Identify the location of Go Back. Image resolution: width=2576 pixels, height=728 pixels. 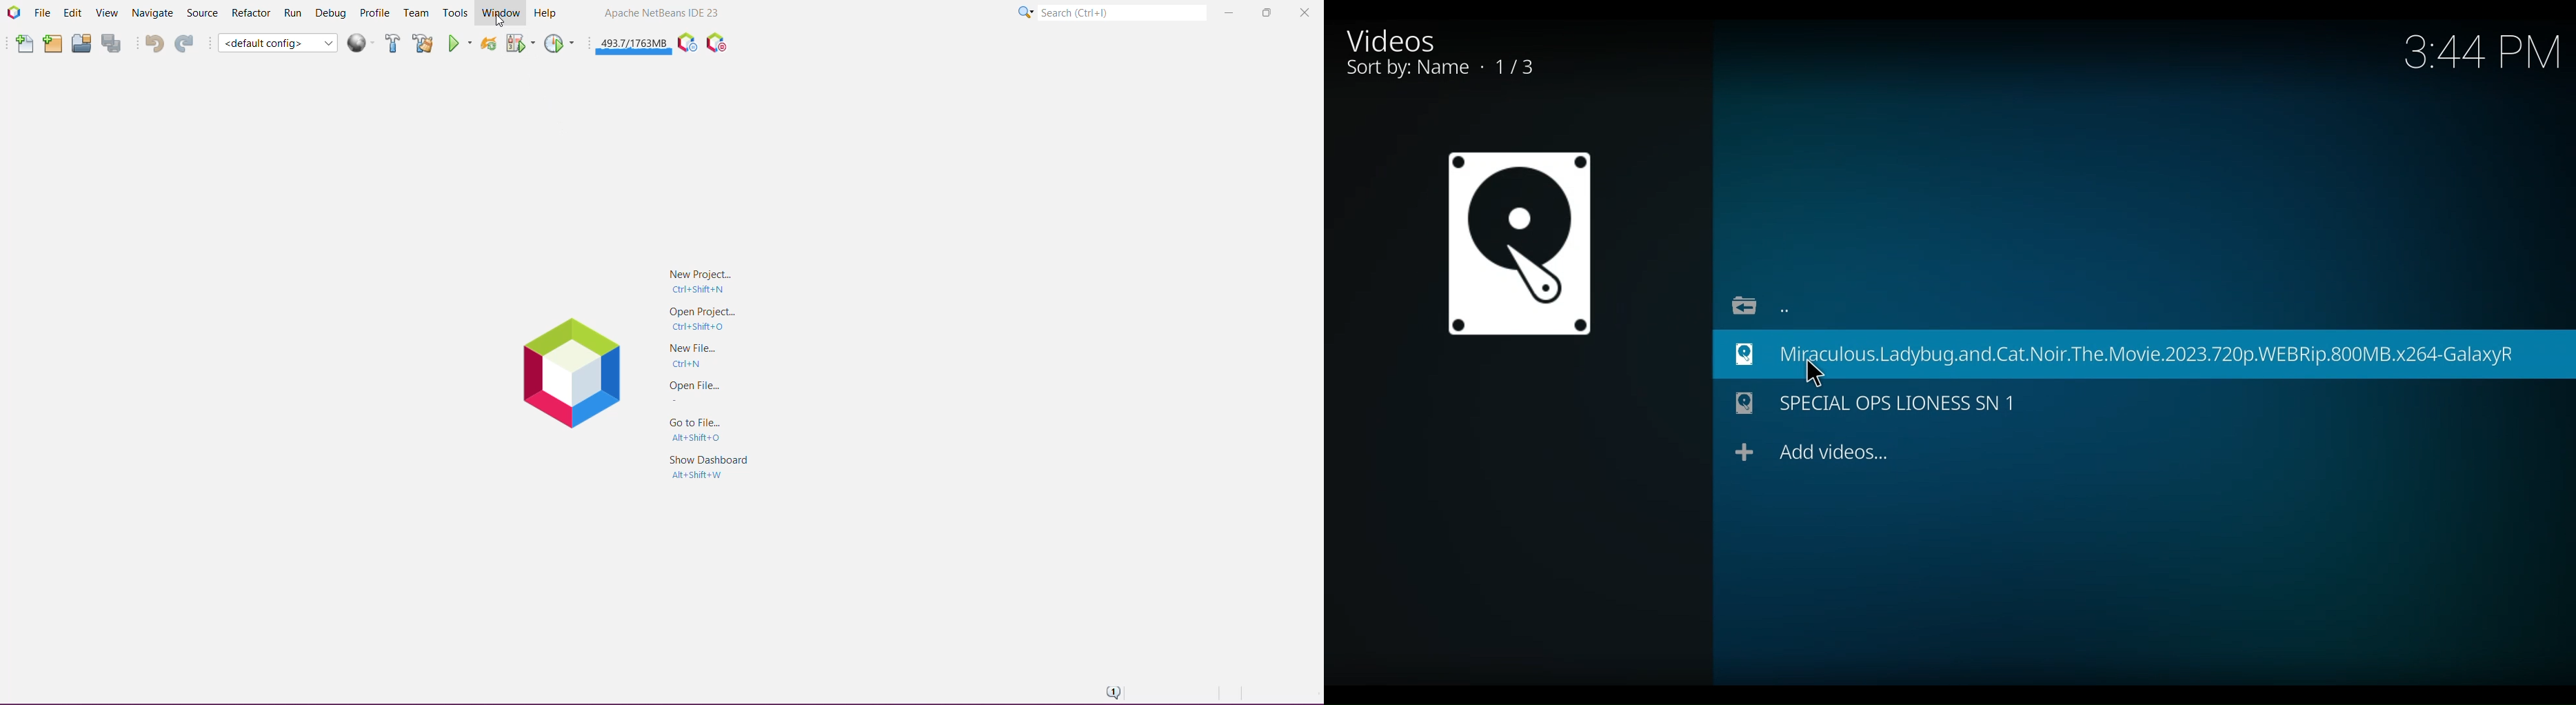
(1756, 303).